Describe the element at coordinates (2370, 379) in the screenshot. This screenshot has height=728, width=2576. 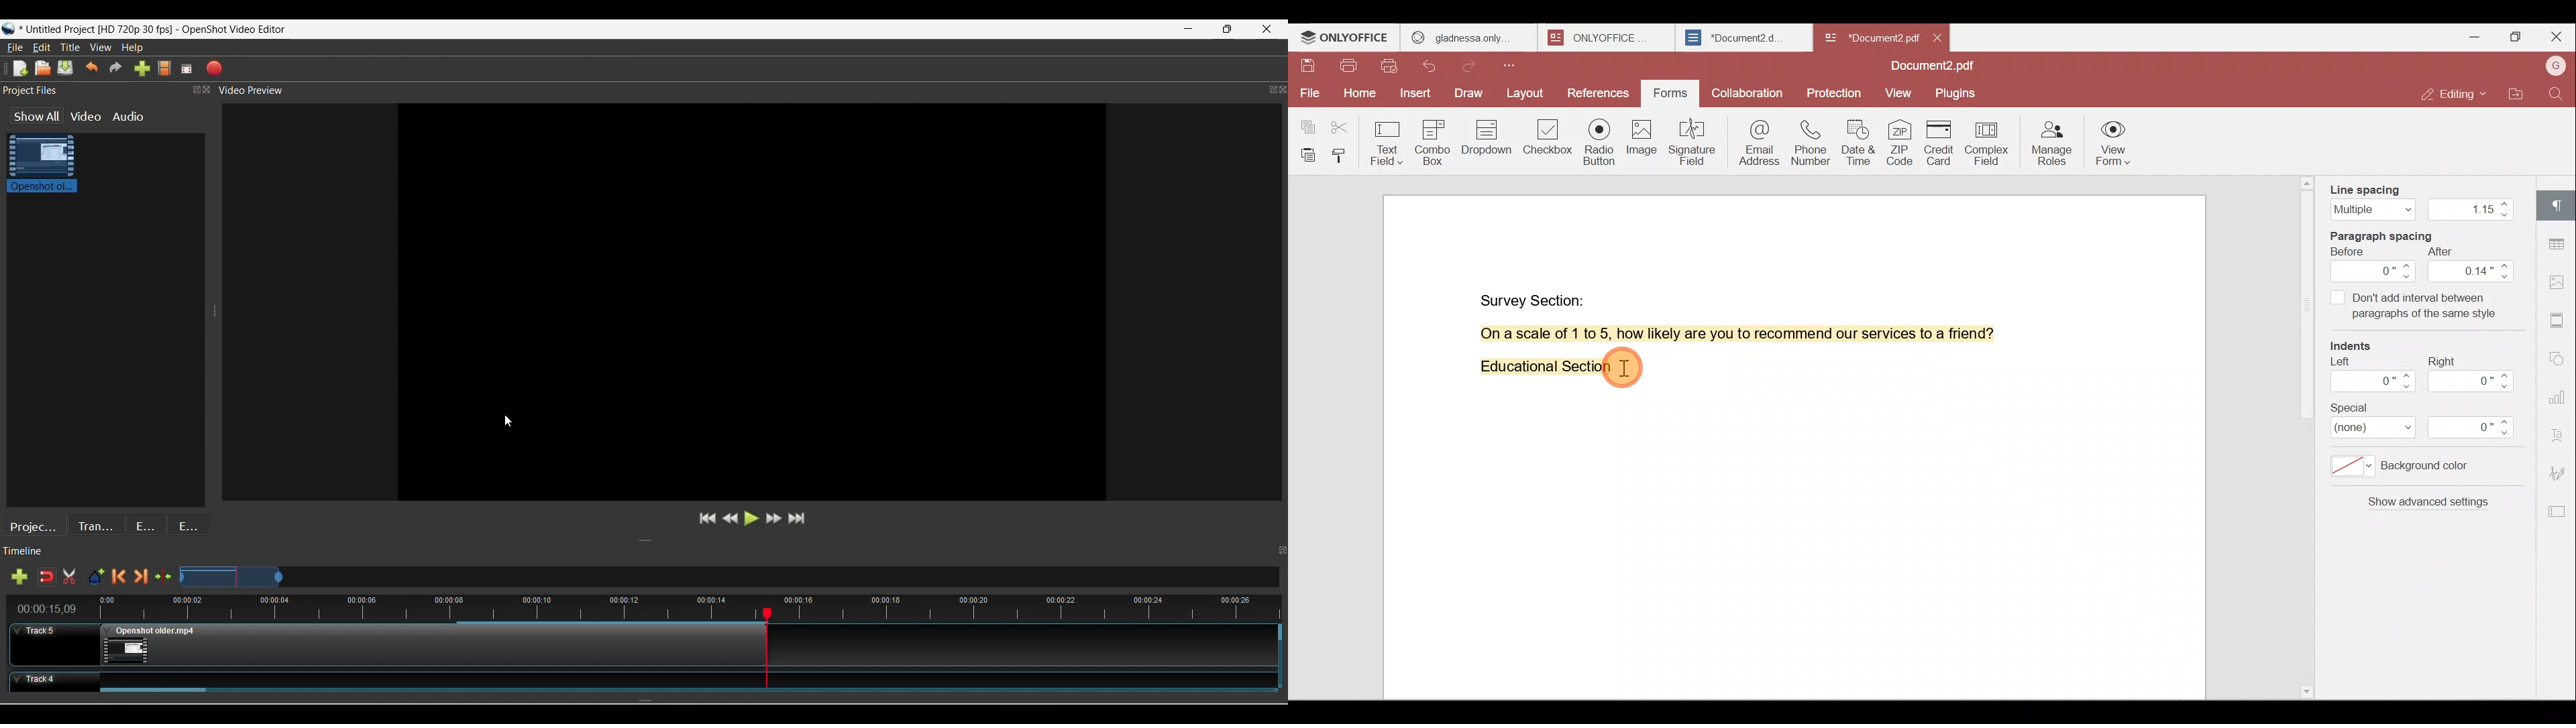
I see `Left` at that location.